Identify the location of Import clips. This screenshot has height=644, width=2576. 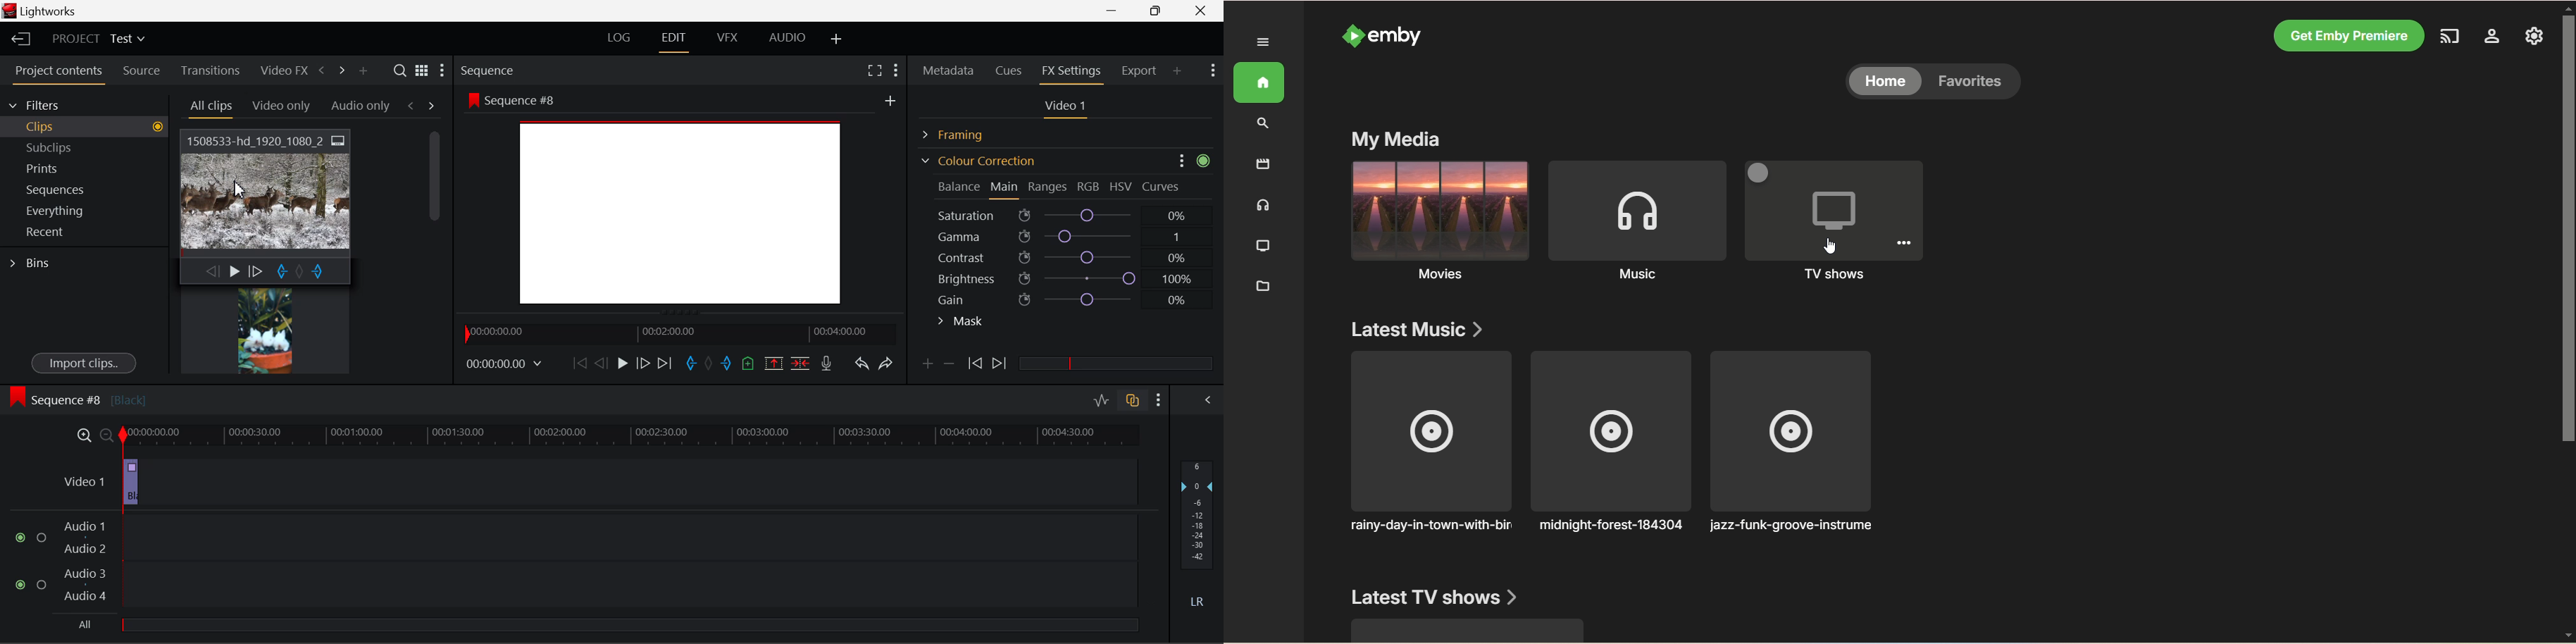
(84, 364).